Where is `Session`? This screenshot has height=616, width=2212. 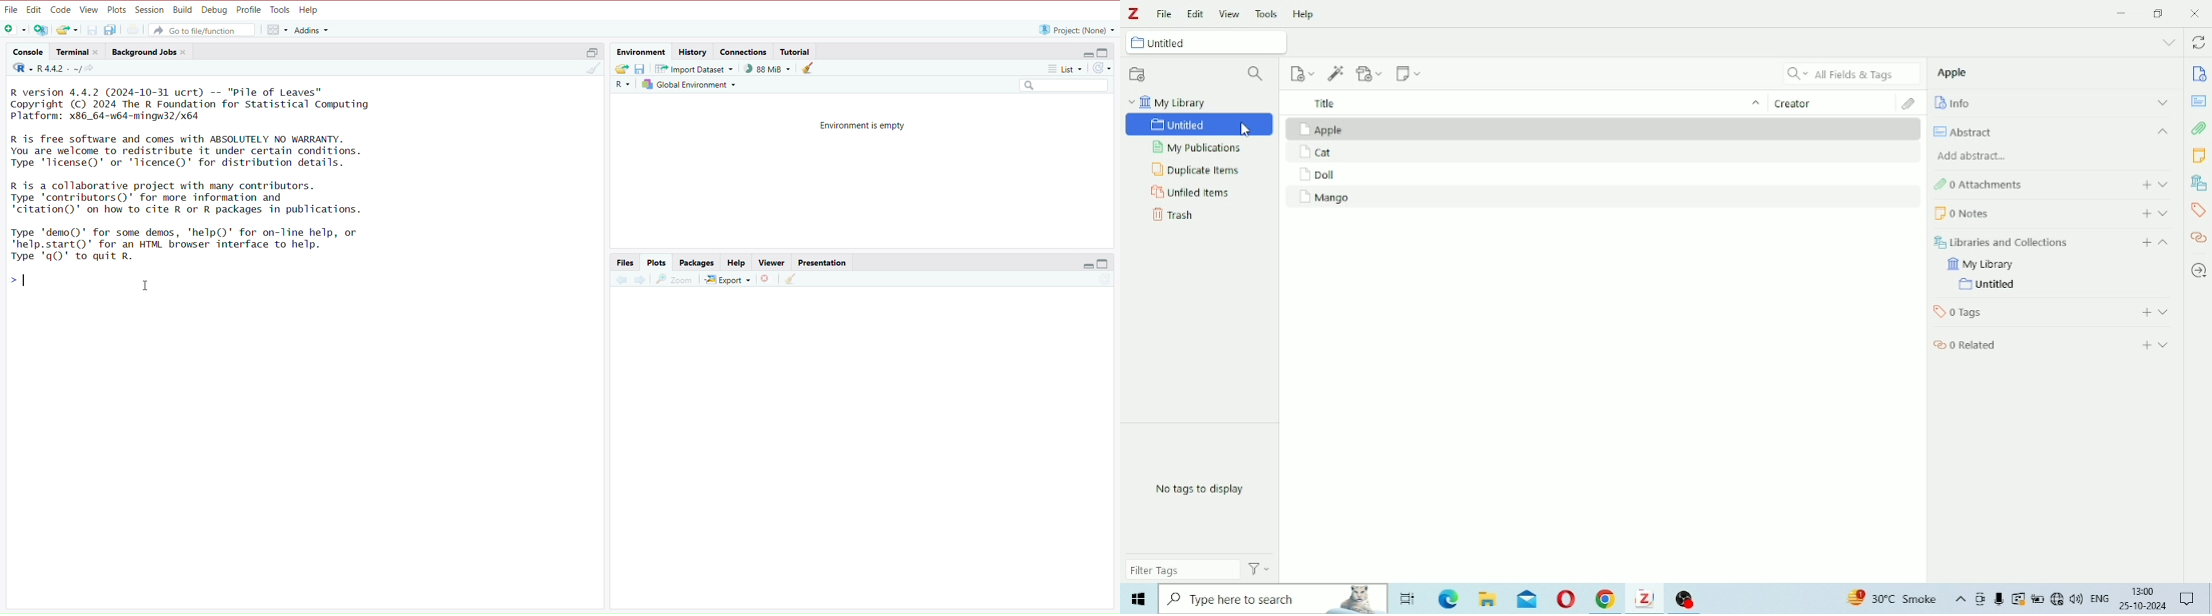
Session is located at coordinates (150, 10).